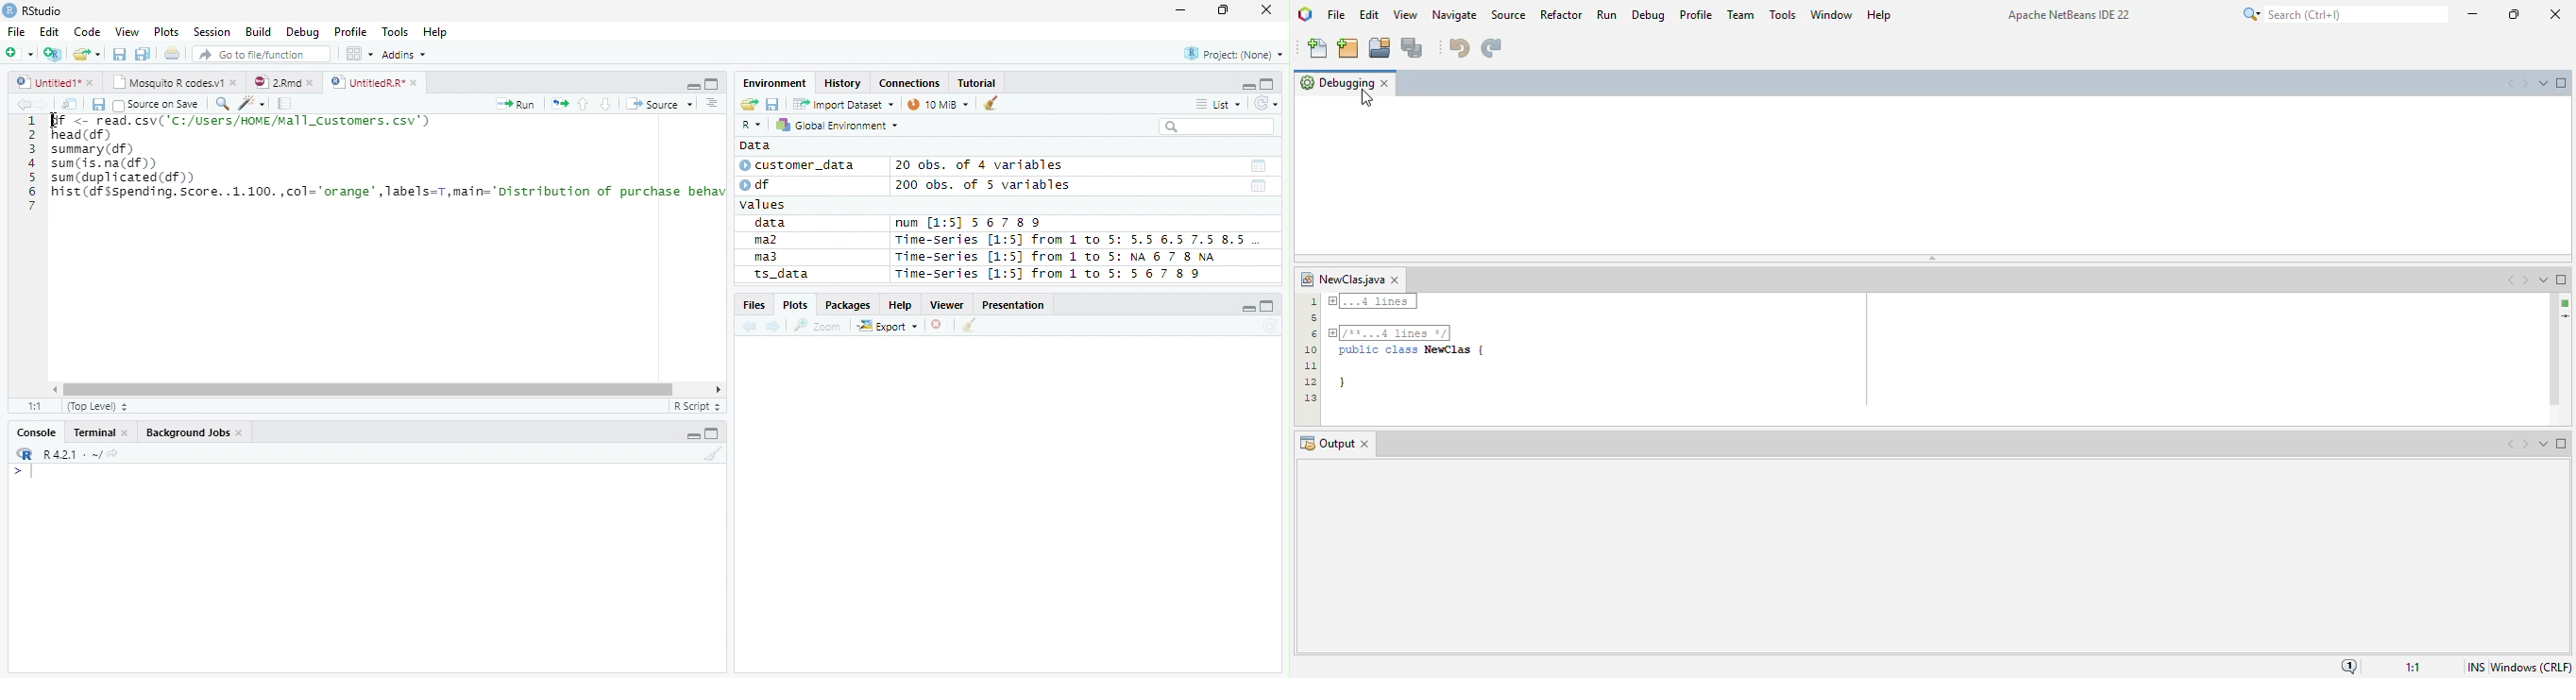 This screenshot has width=2576, height=700. What do you see at coordinates (259, 55) in the screenshot?
I see `Go to file/function` at bounding box center [259, 55].